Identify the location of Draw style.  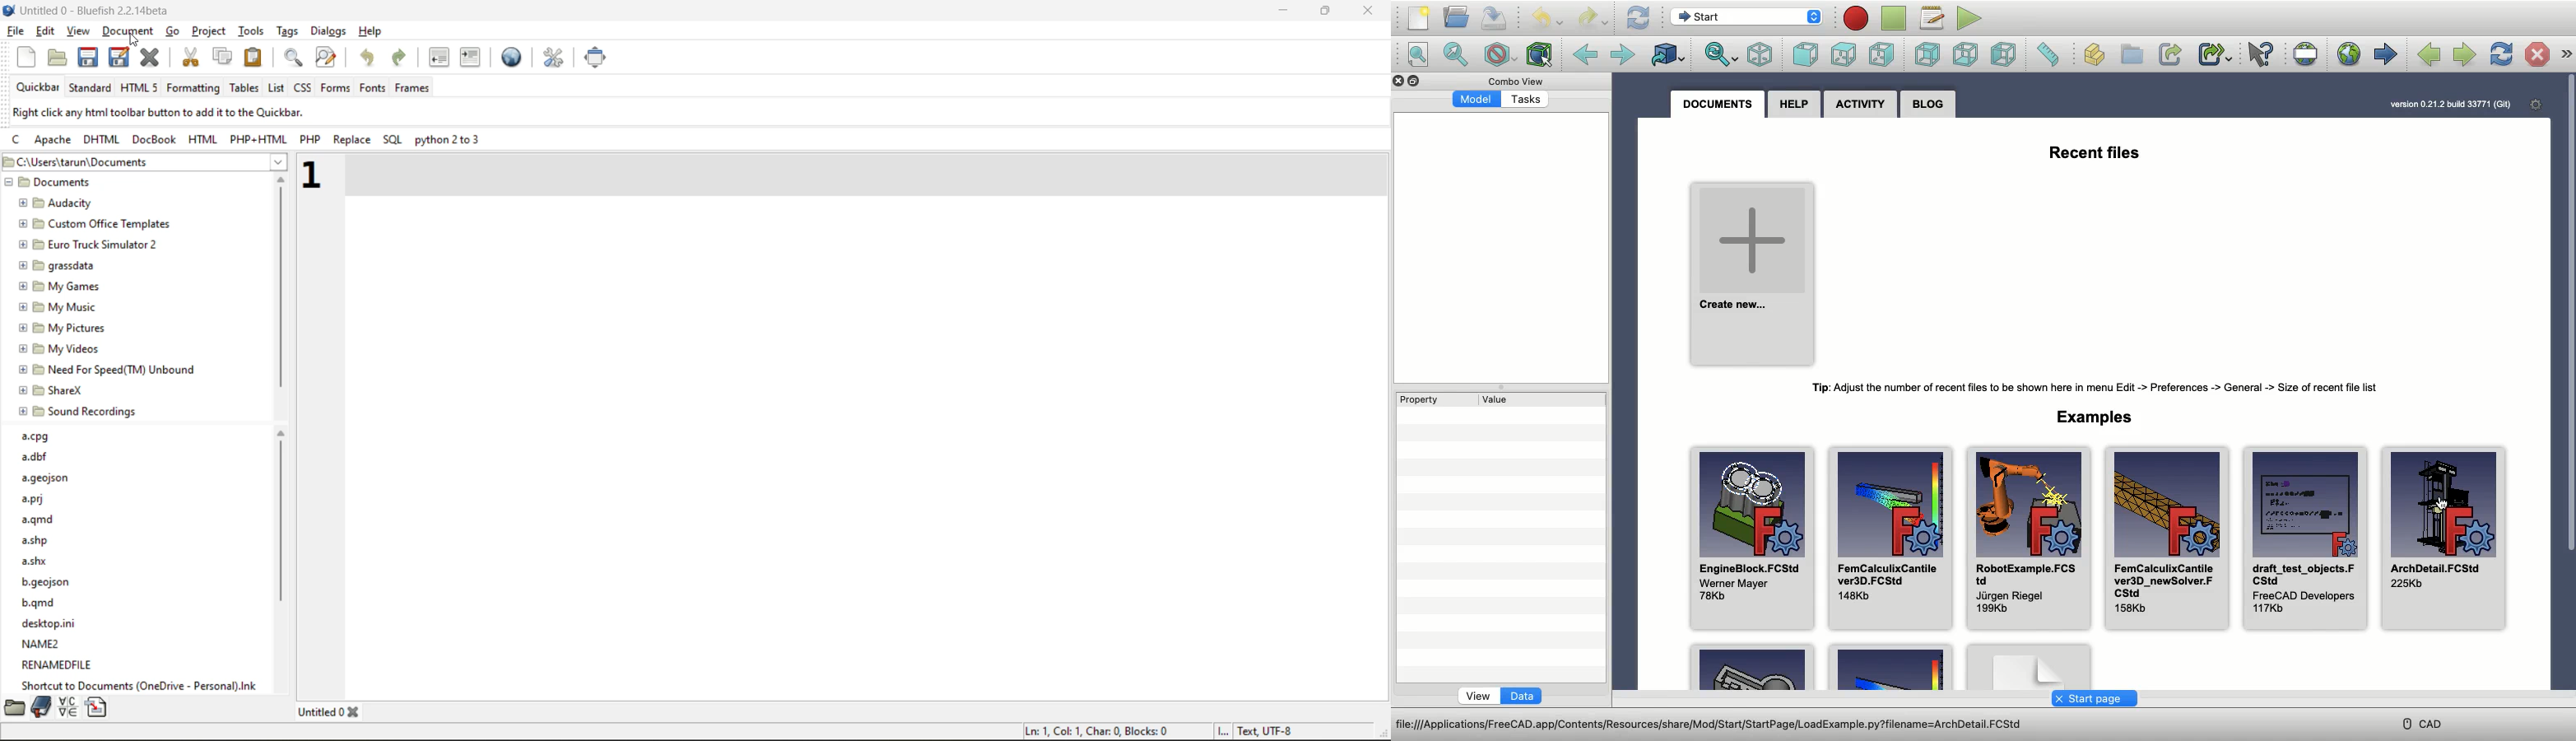
(1499, 54).